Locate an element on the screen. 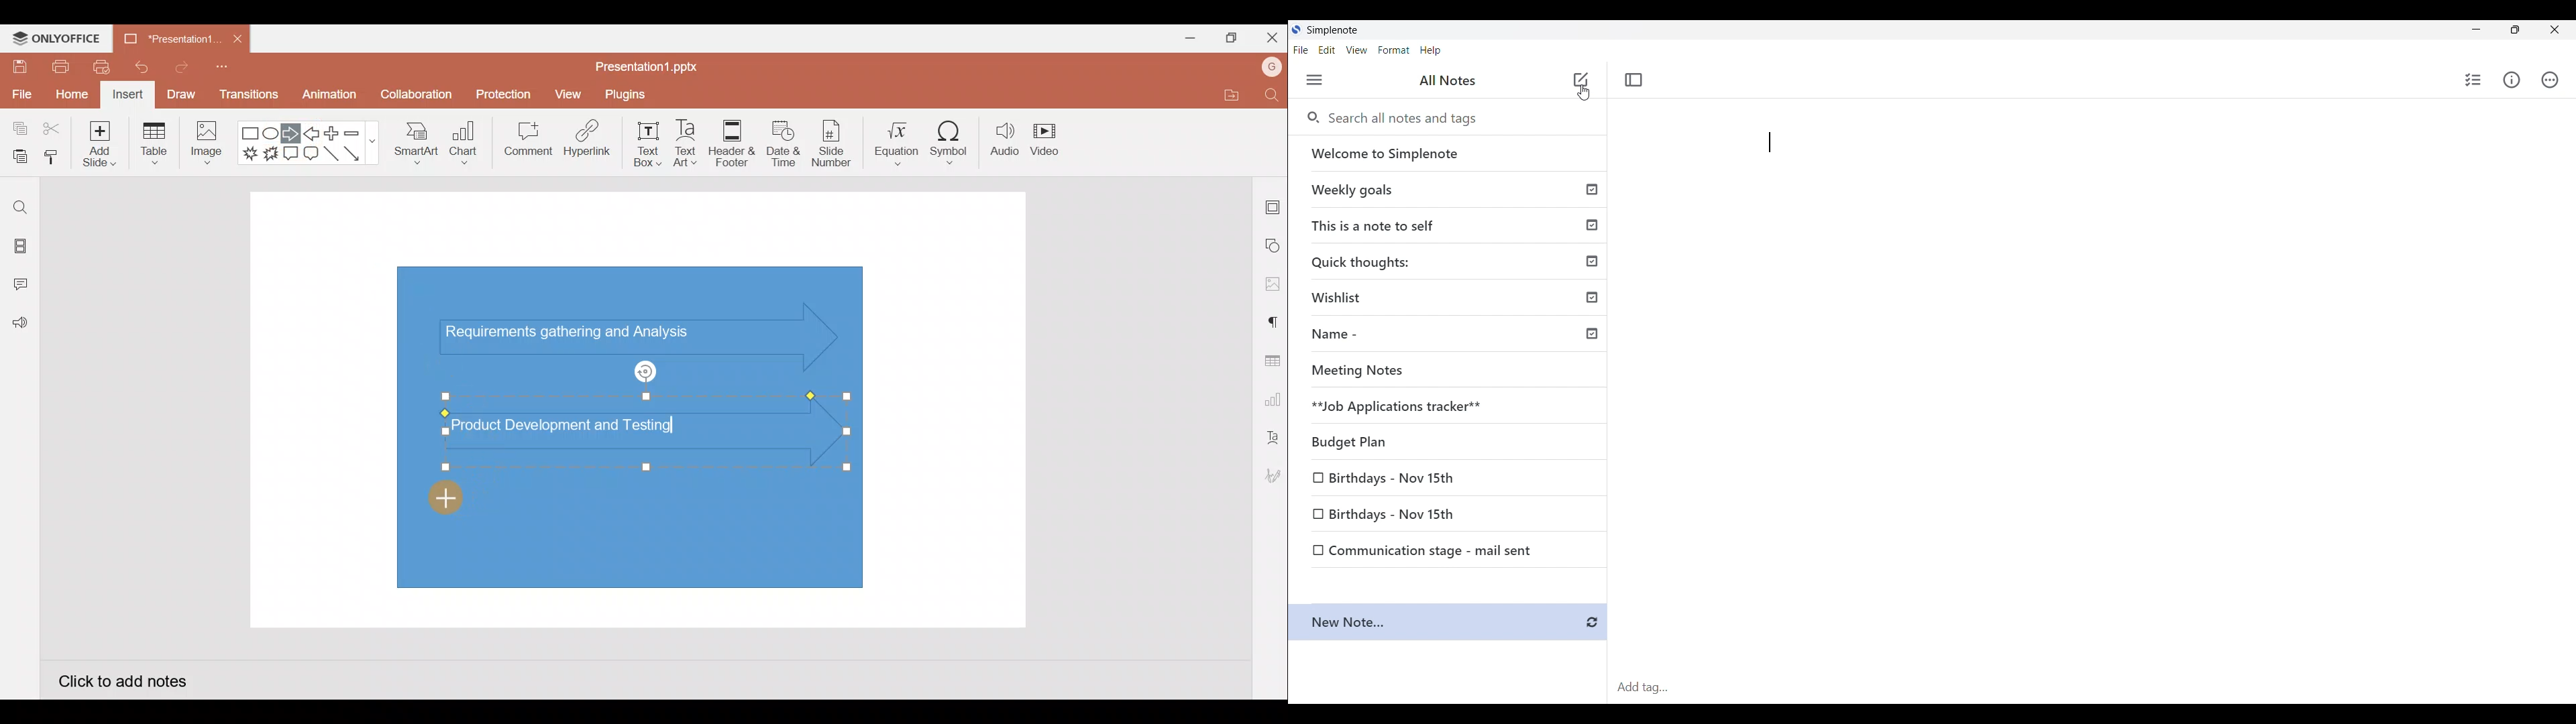 This screenshot has height=728, width=2576. Quick print is located at coordinates (97, 67).